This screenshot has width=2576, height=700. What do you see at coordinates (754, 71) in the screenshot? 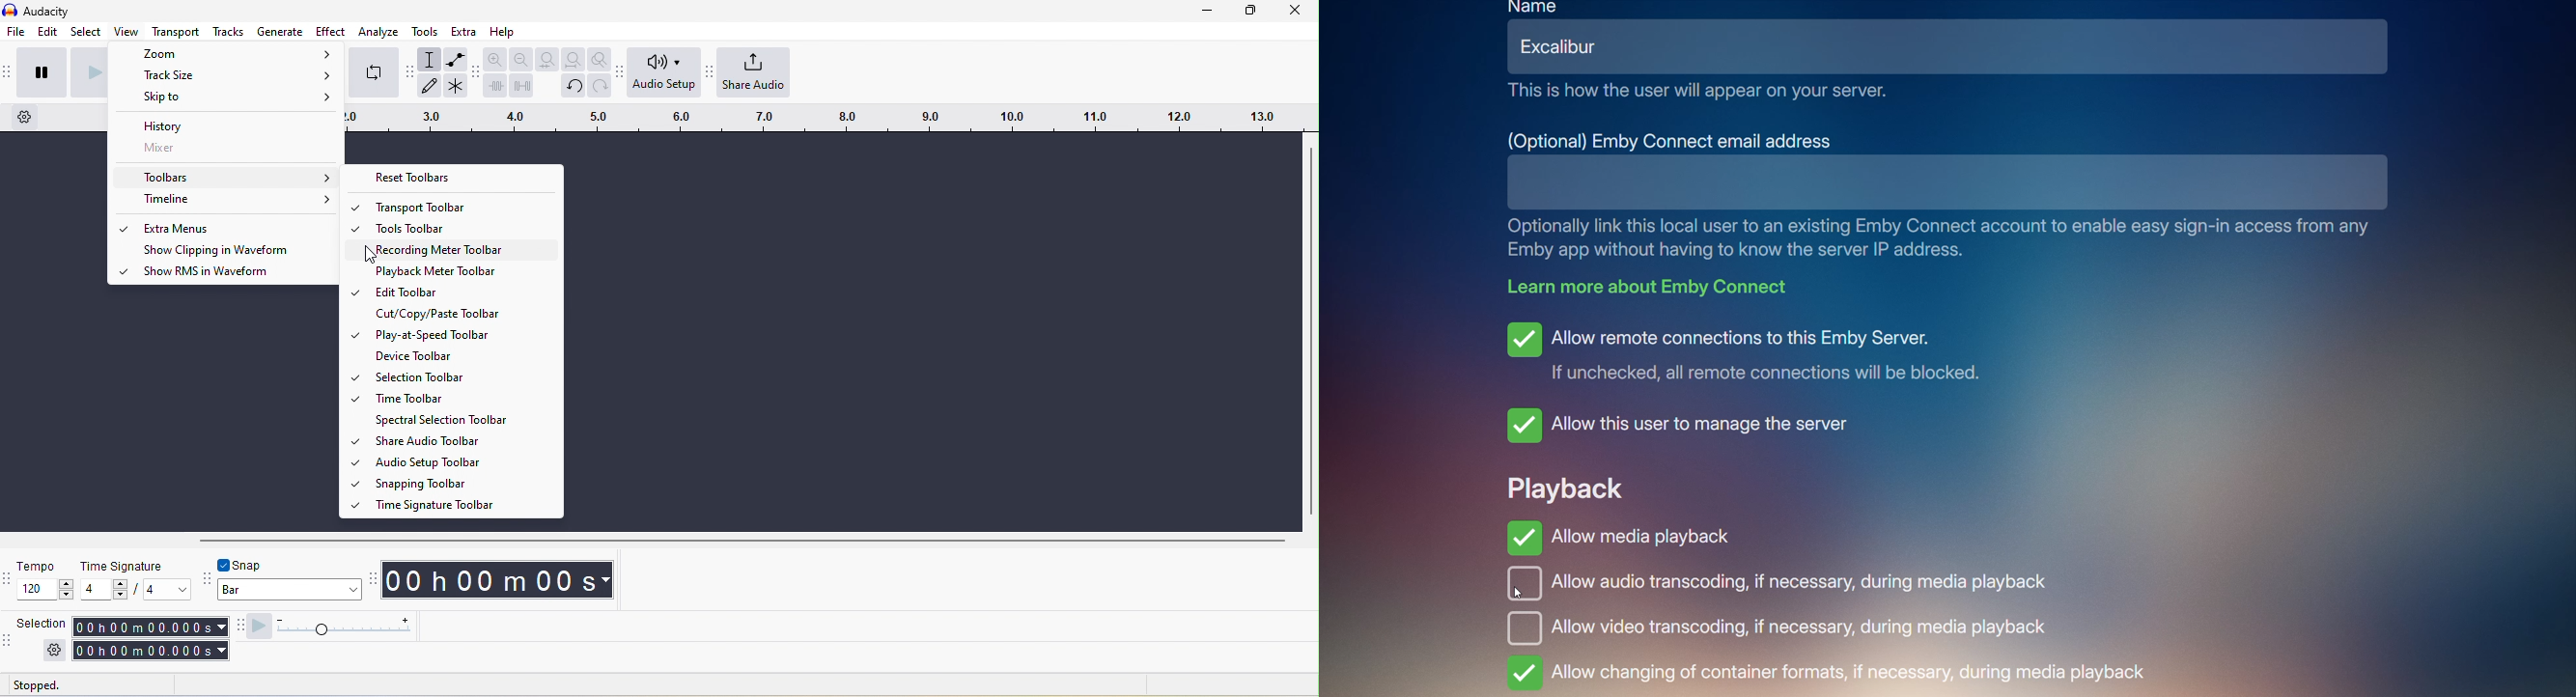
I see `share audio` at bounding box center [754, 71].